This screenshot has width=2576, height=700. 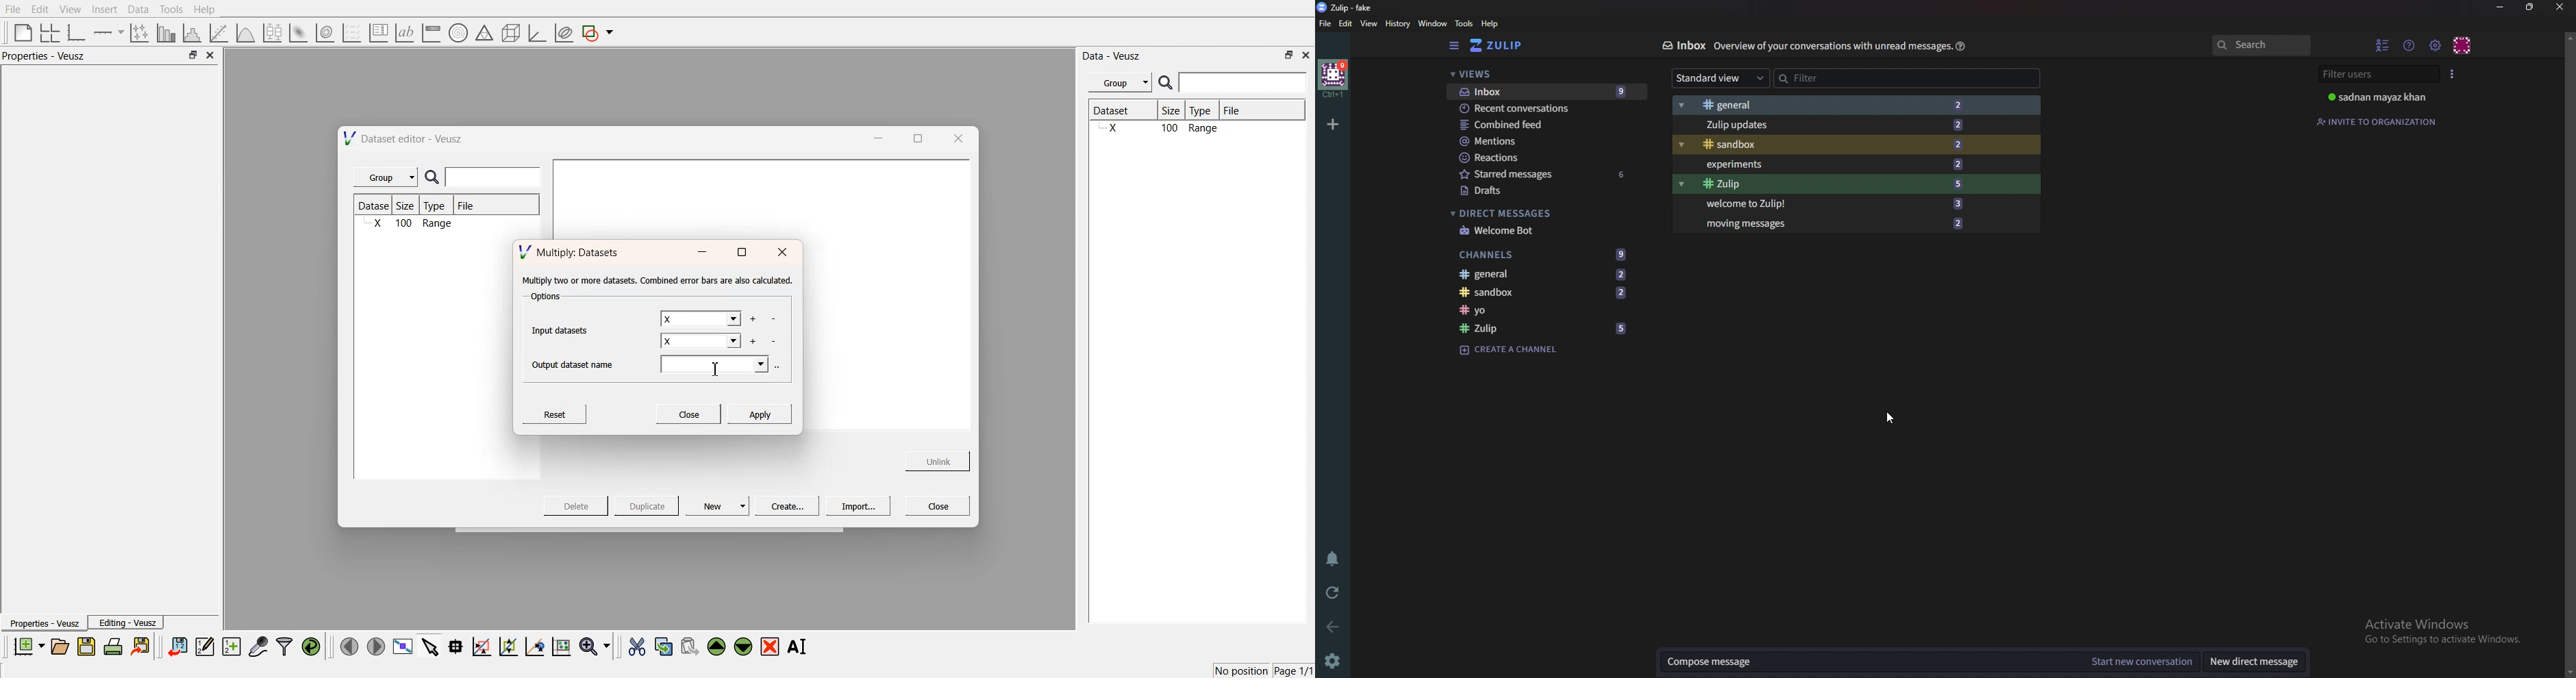 I want to click on view plot full screen, so click(x=402, y=646).